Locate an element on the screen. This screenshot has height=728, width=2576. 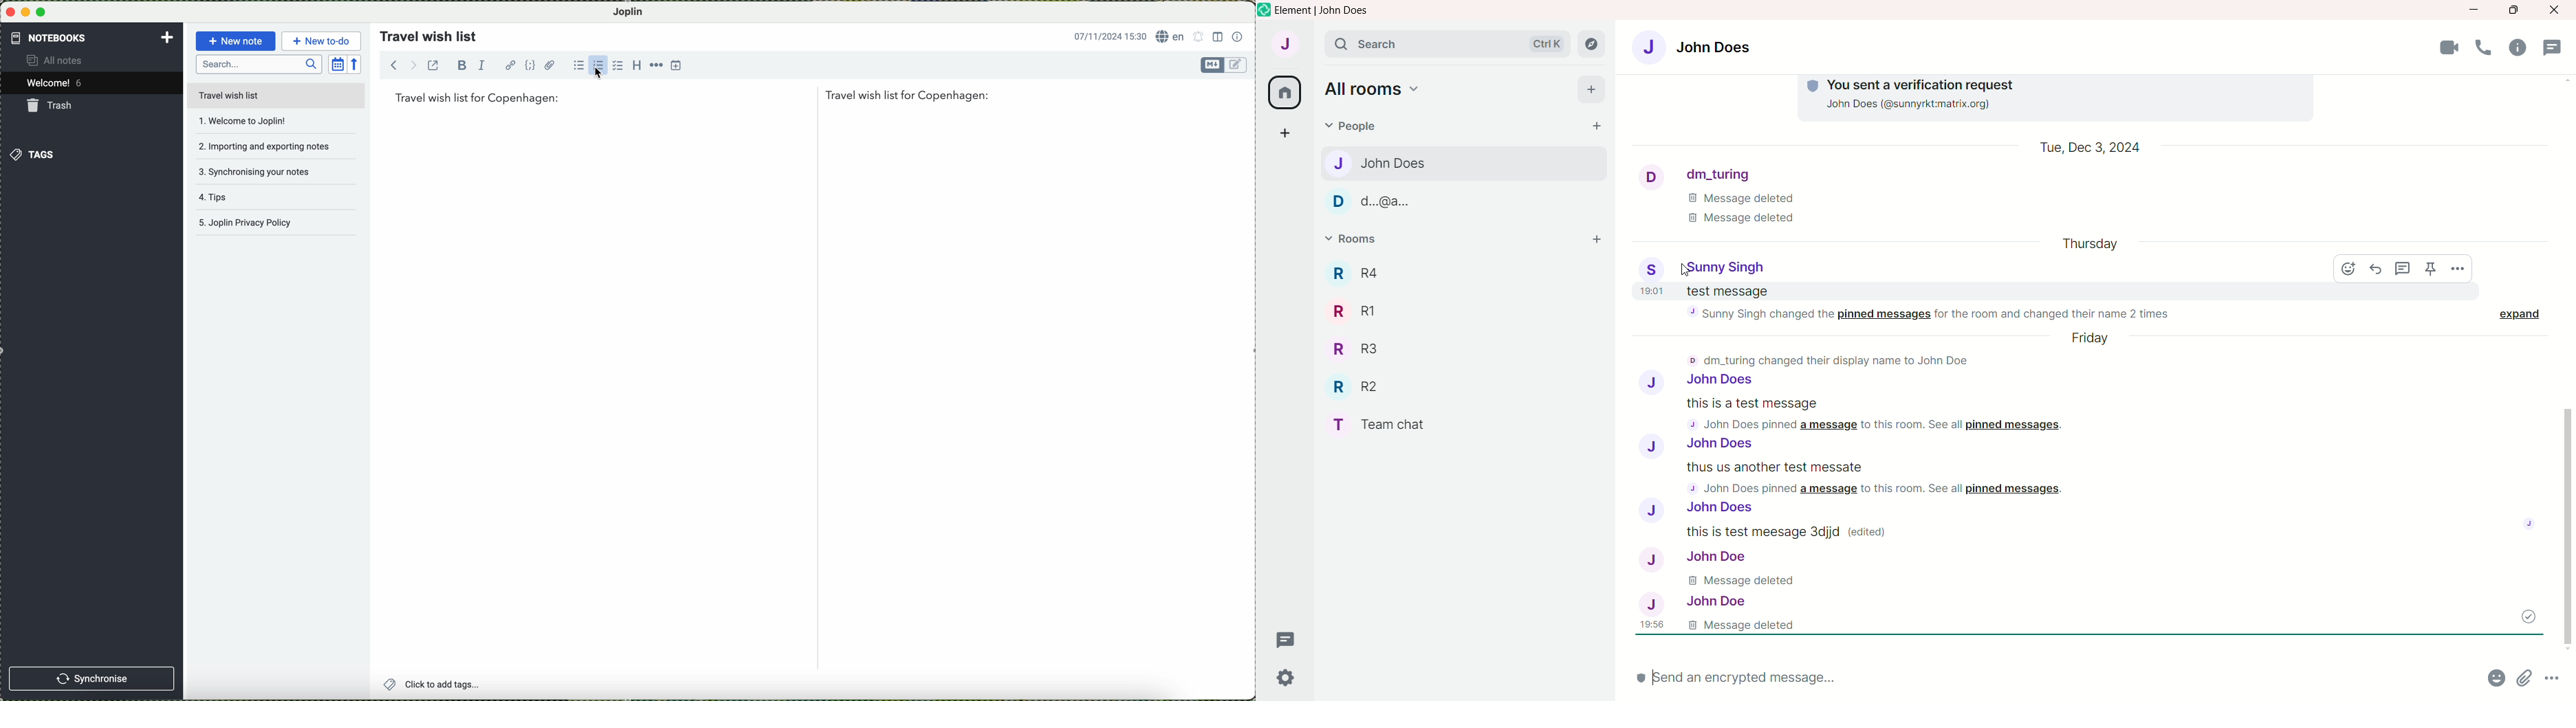
travel wish list file is located at coordinates (276, 95).